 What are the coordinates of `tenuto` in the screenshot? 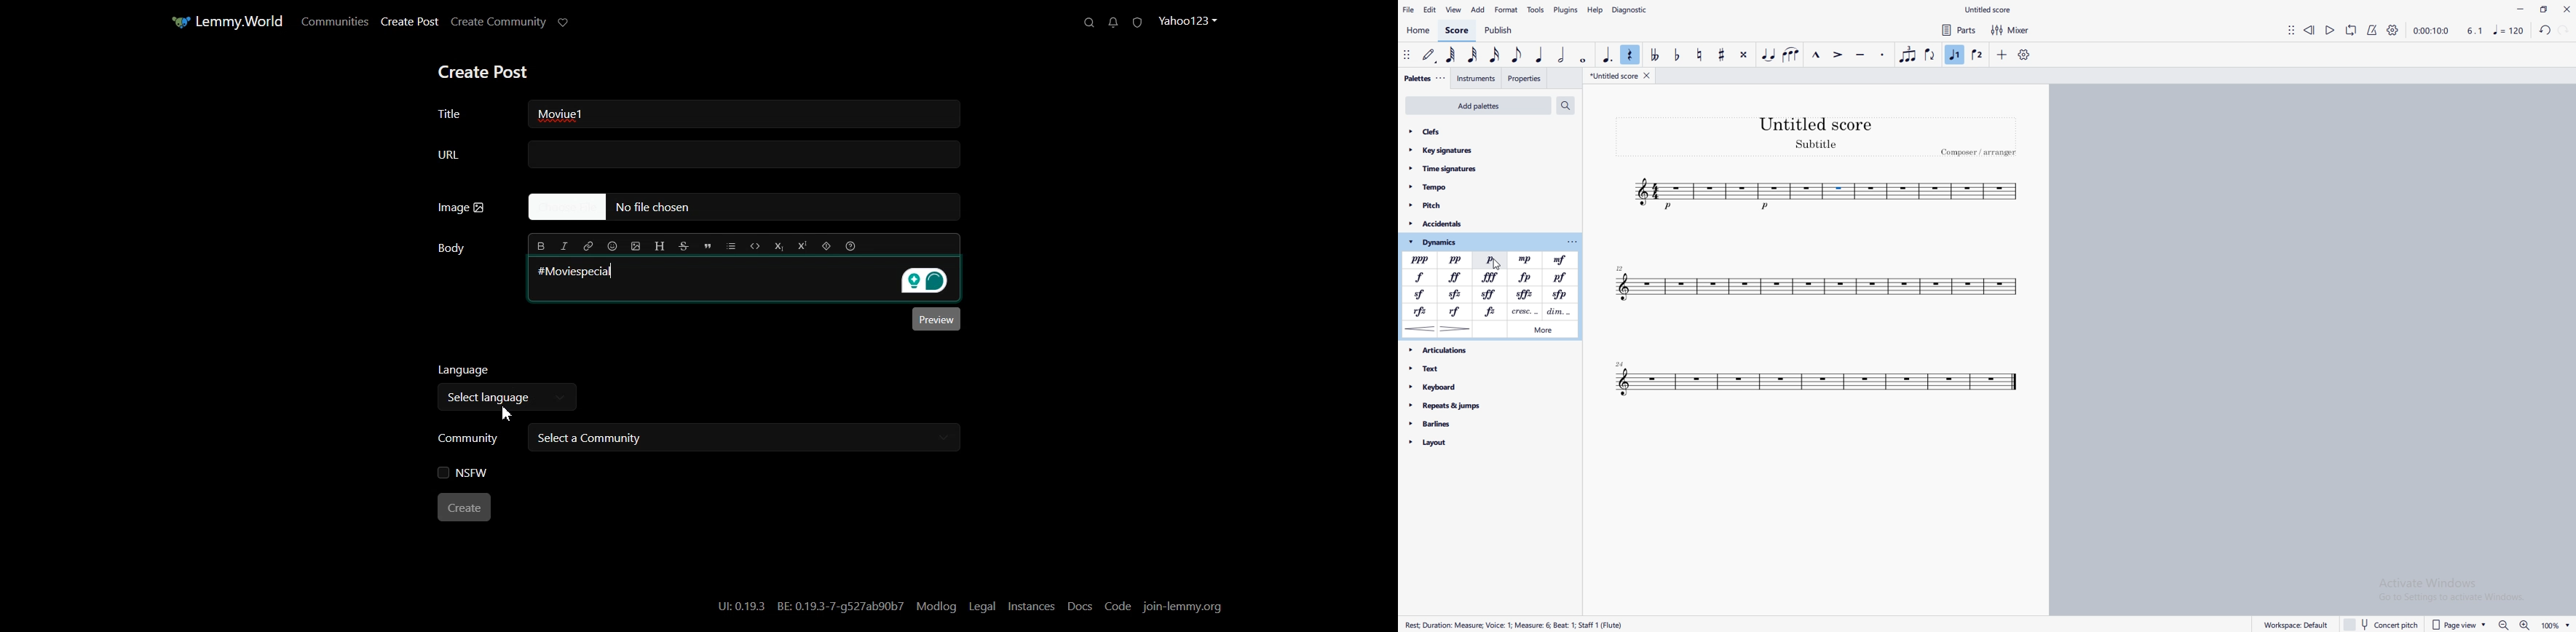 It's located at (1861, 55).